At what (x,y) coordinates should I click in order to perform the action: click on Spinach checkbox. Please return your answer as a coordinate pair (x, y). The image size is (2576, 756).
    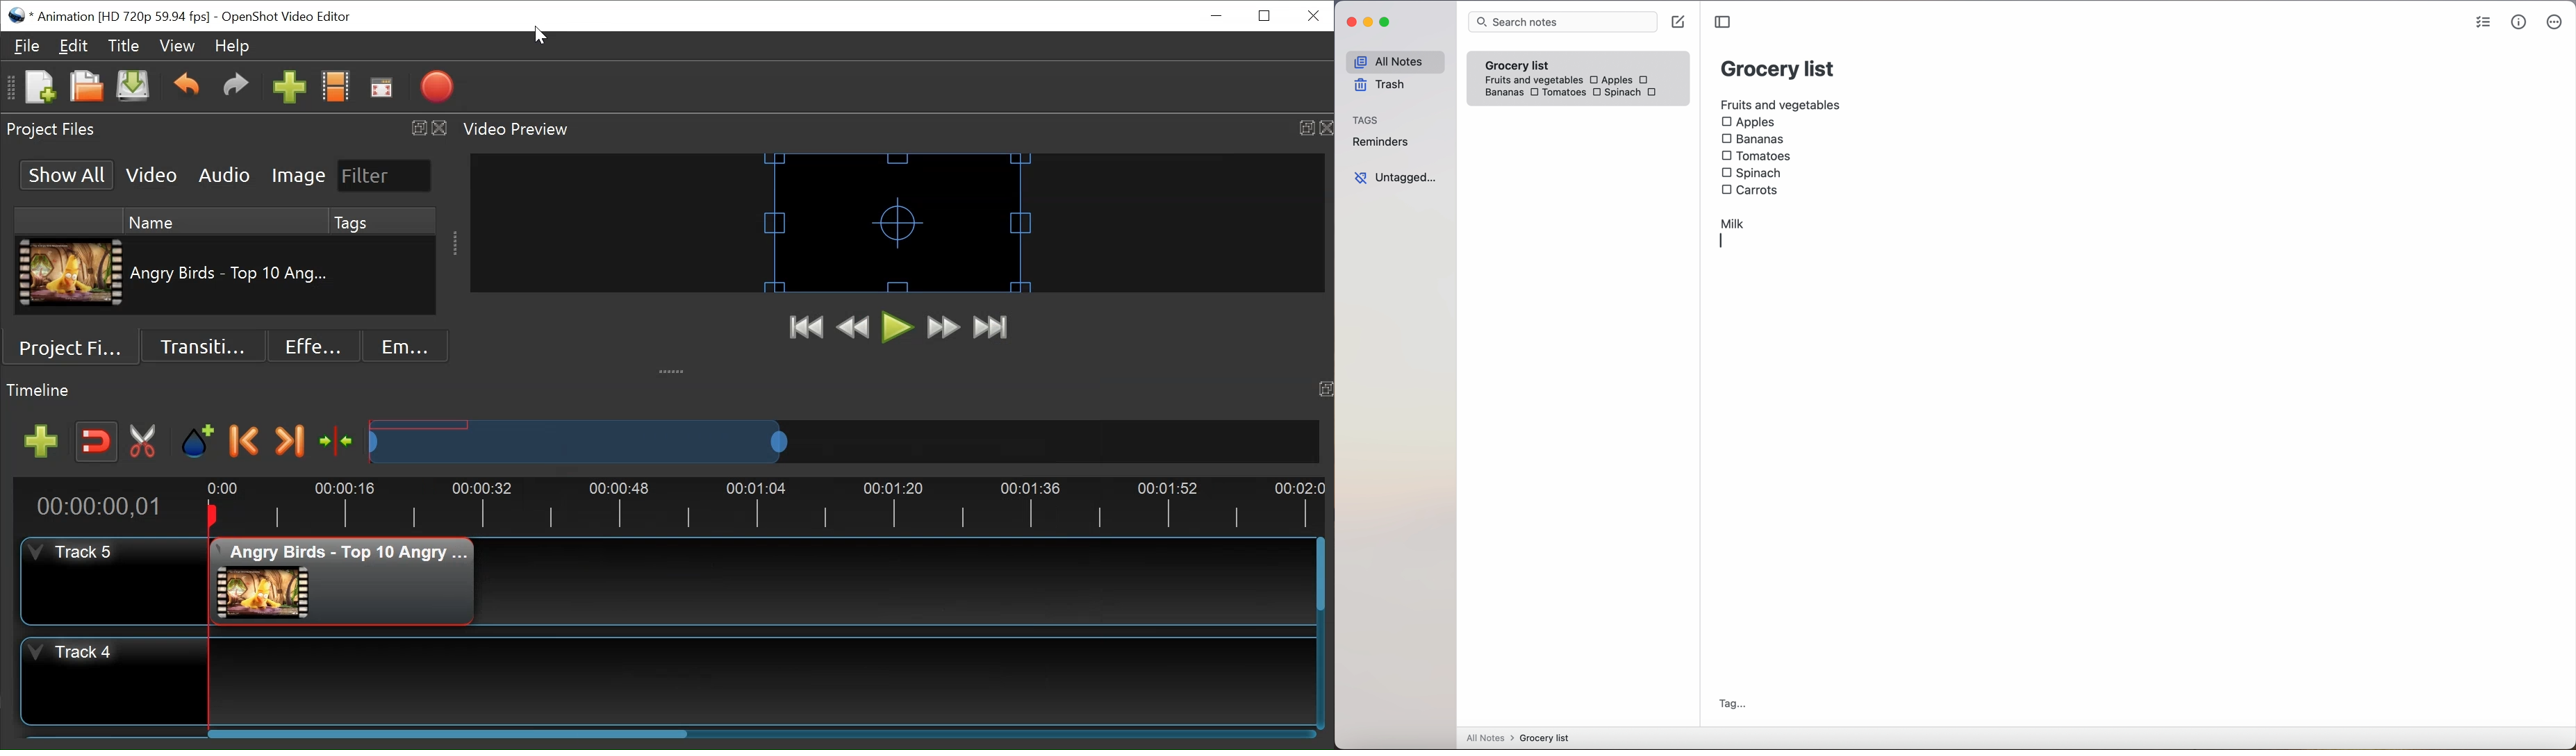
    Looking at the image, I should click on (1753, 173).